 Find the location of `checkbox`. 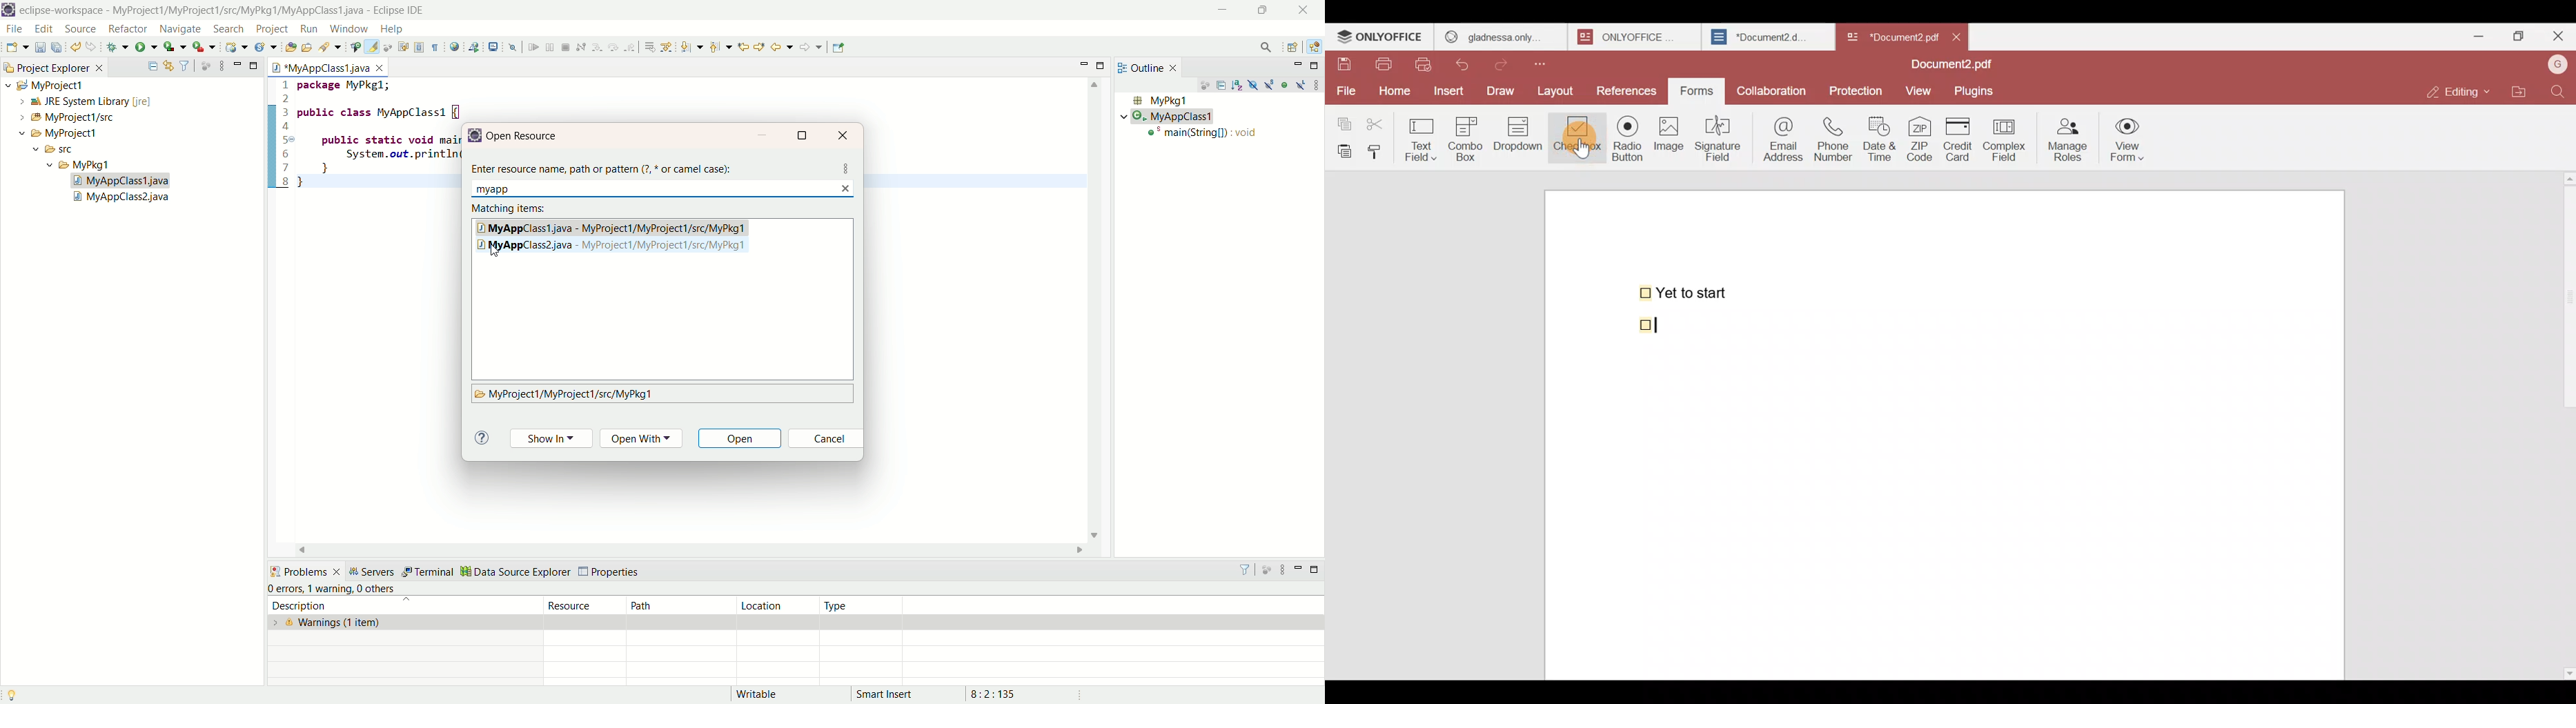

checkbox is located at coordinates (1647, 327).